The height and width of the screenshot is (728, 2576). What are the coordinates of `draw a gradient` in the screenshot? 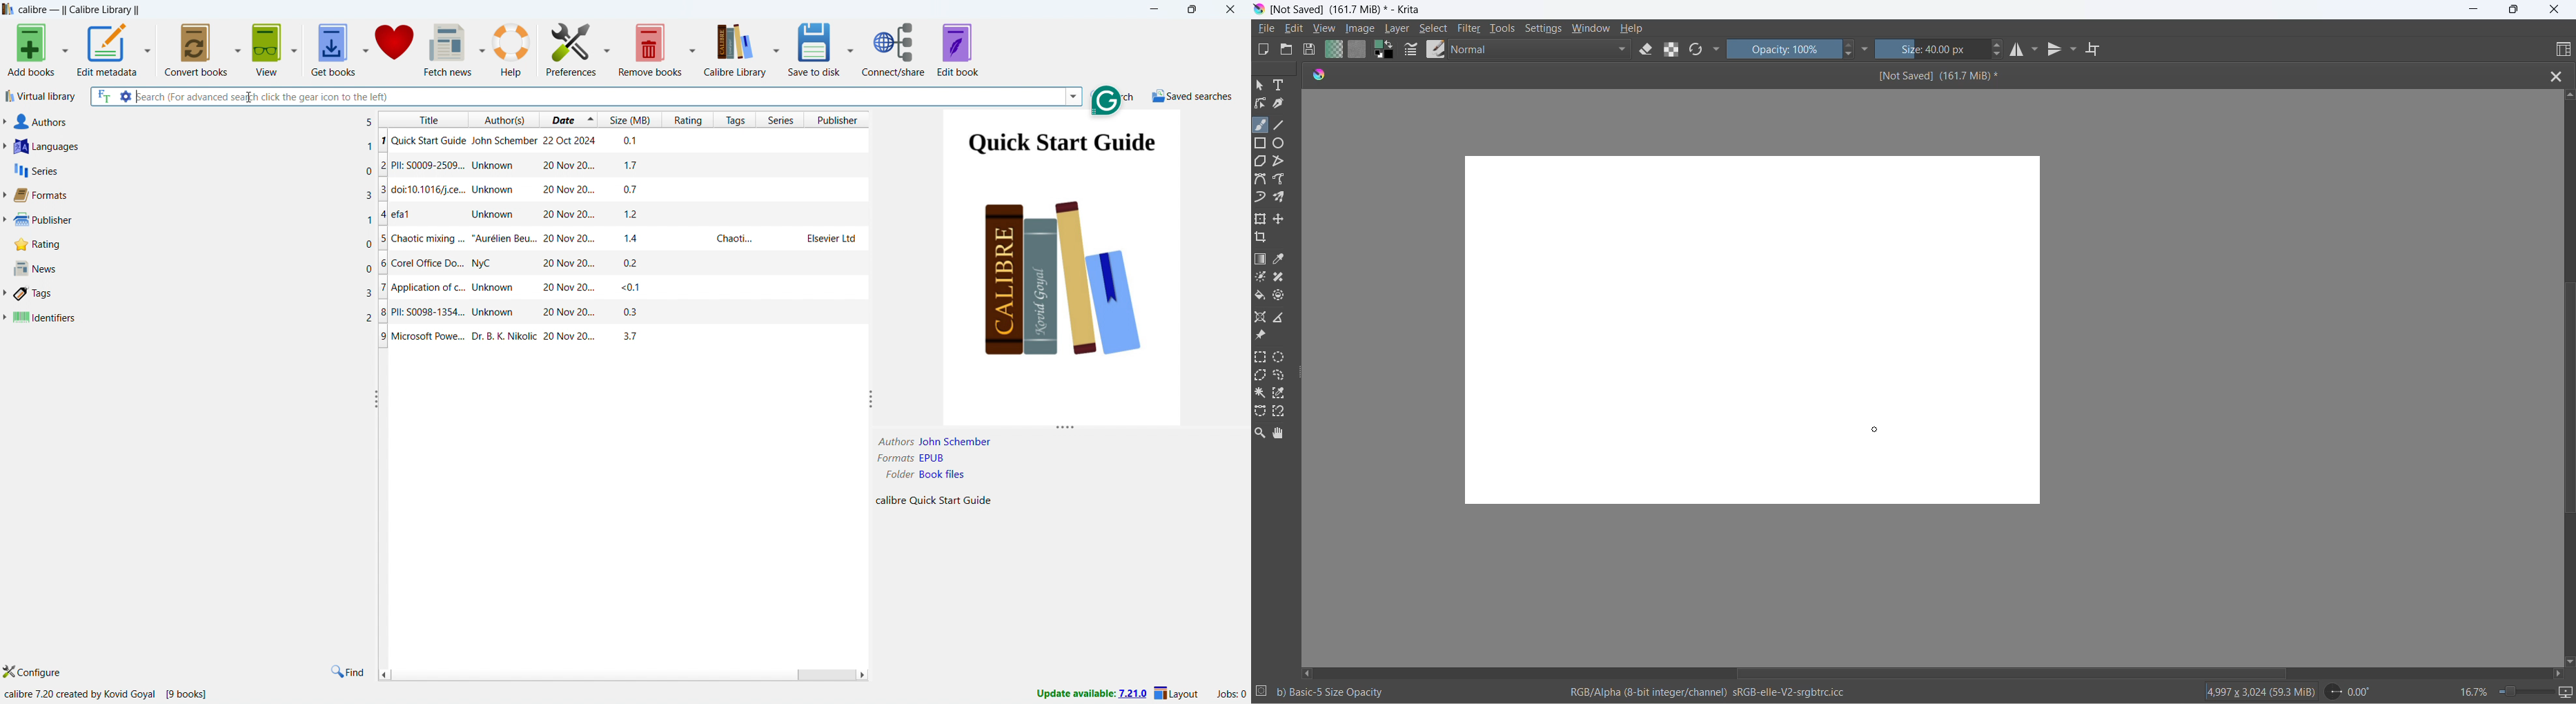 It's located at (1262, 260).